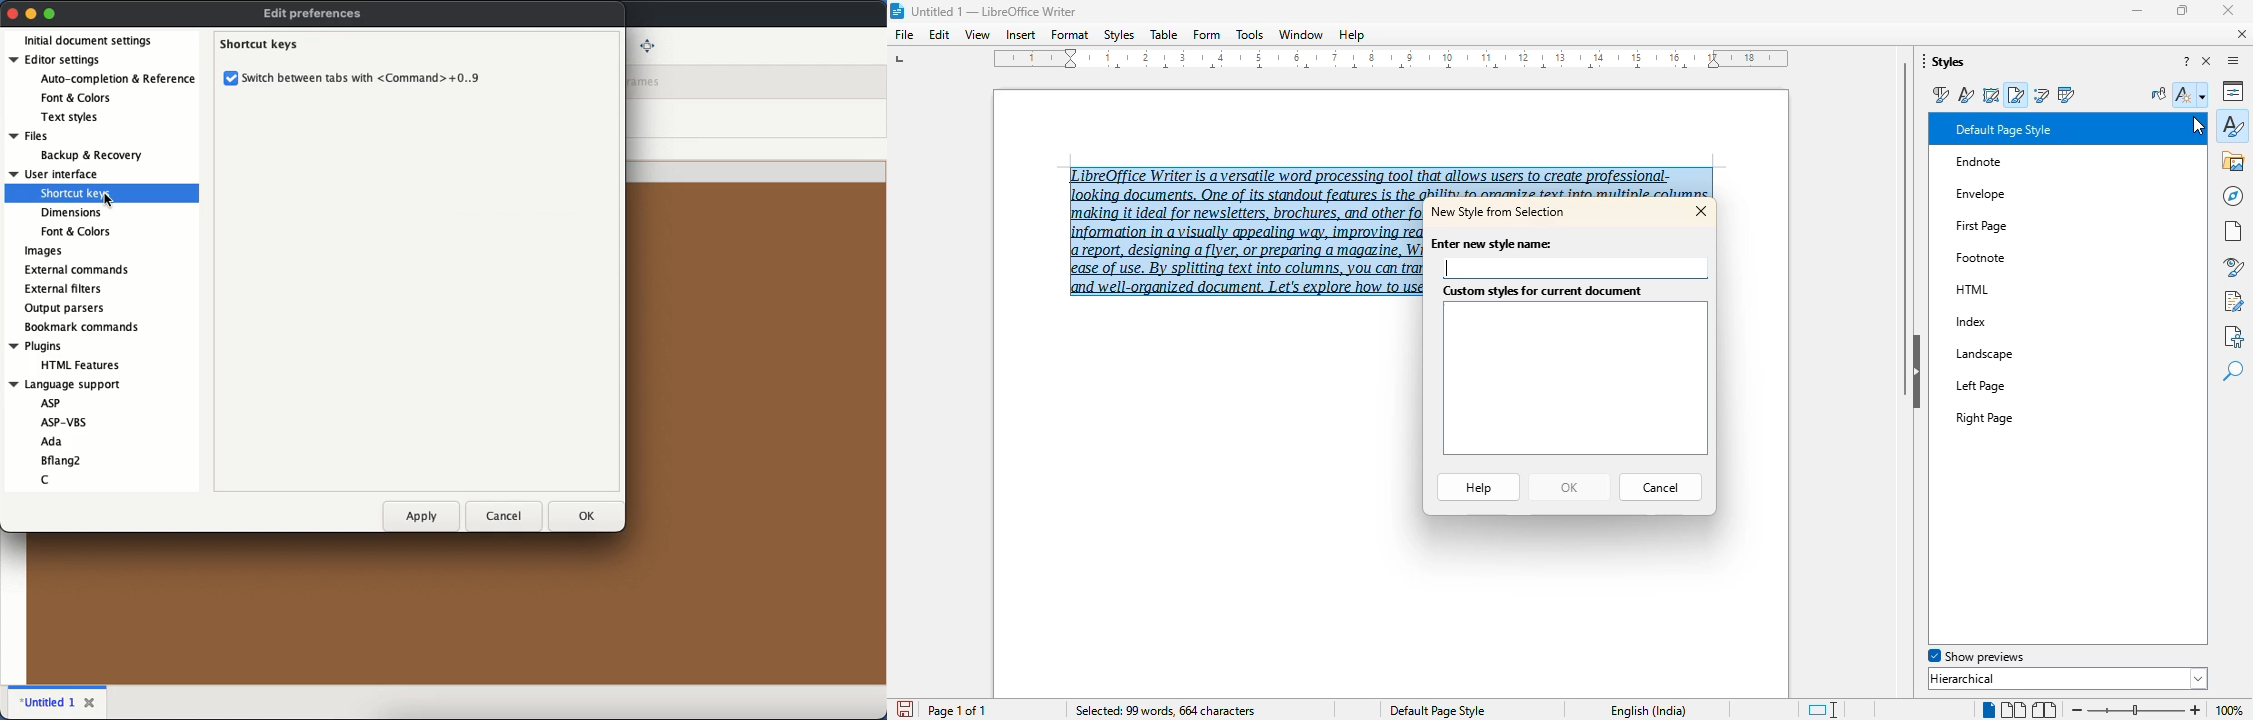  Describe the element at coordinates (977, 34) in the screenshot. I see `view` at that location.